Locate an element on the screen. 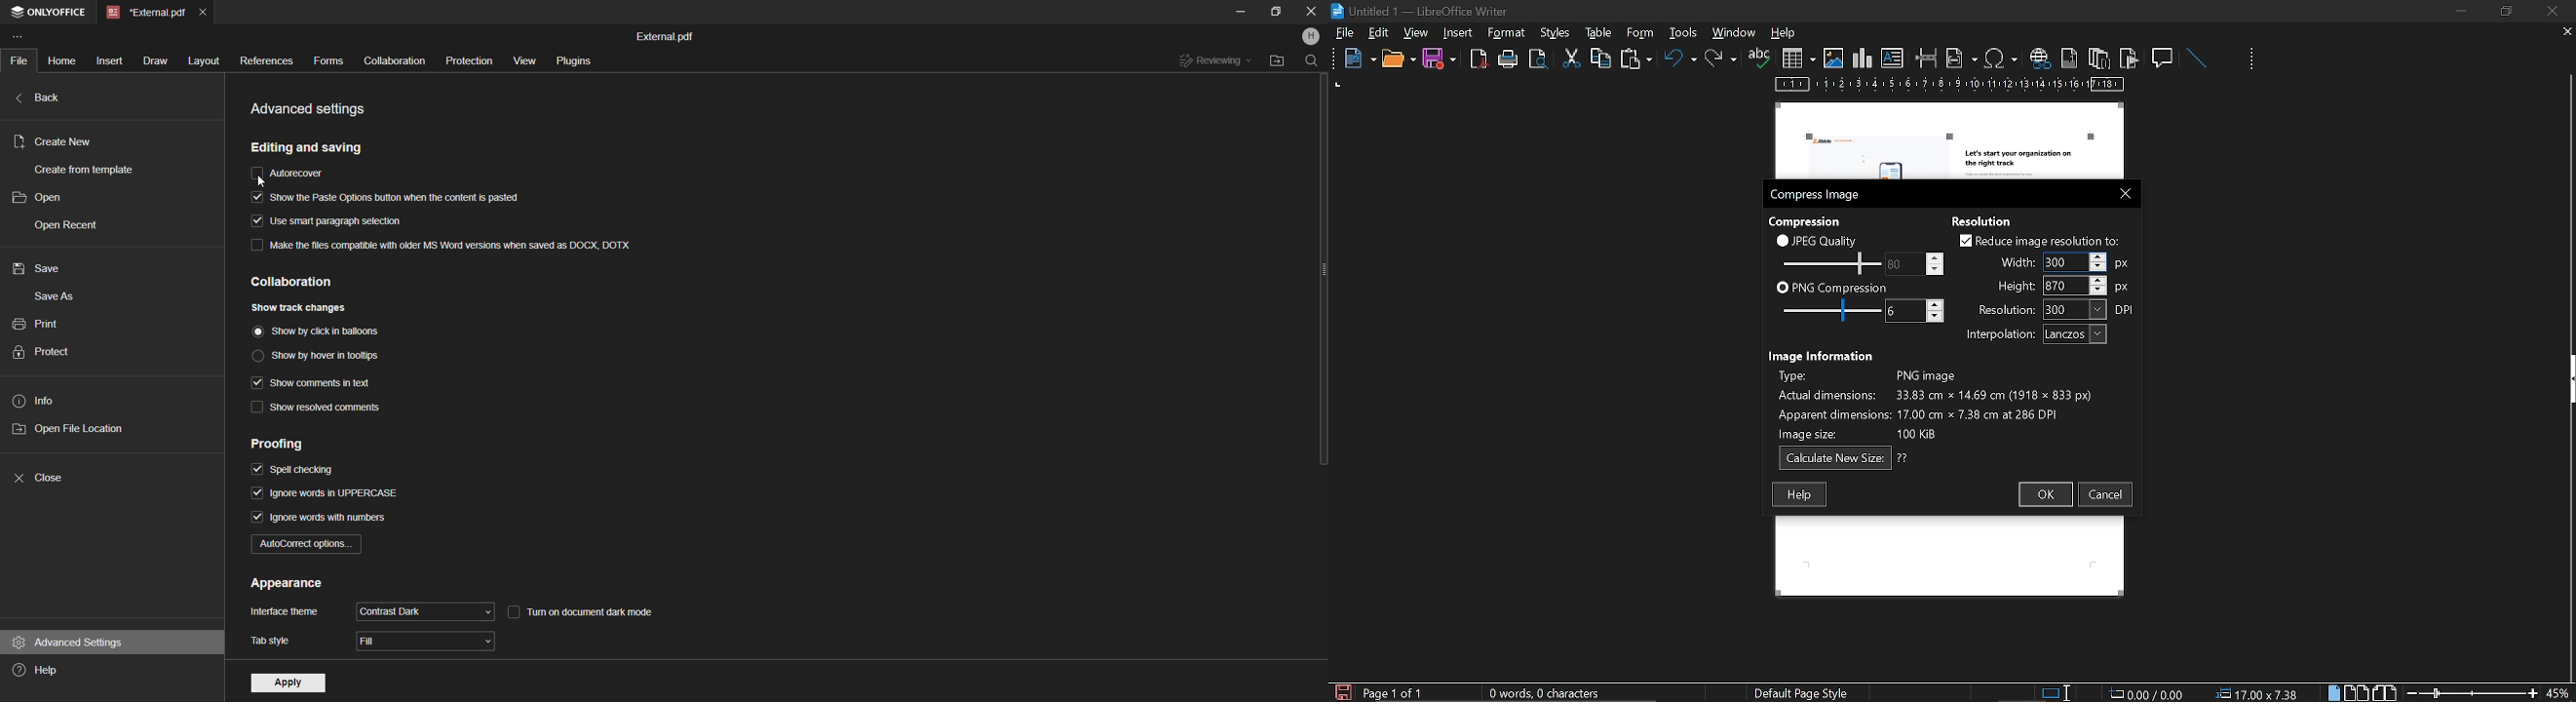 The image size is (2576, 728). ok  is located at coordinates (2044, 495).